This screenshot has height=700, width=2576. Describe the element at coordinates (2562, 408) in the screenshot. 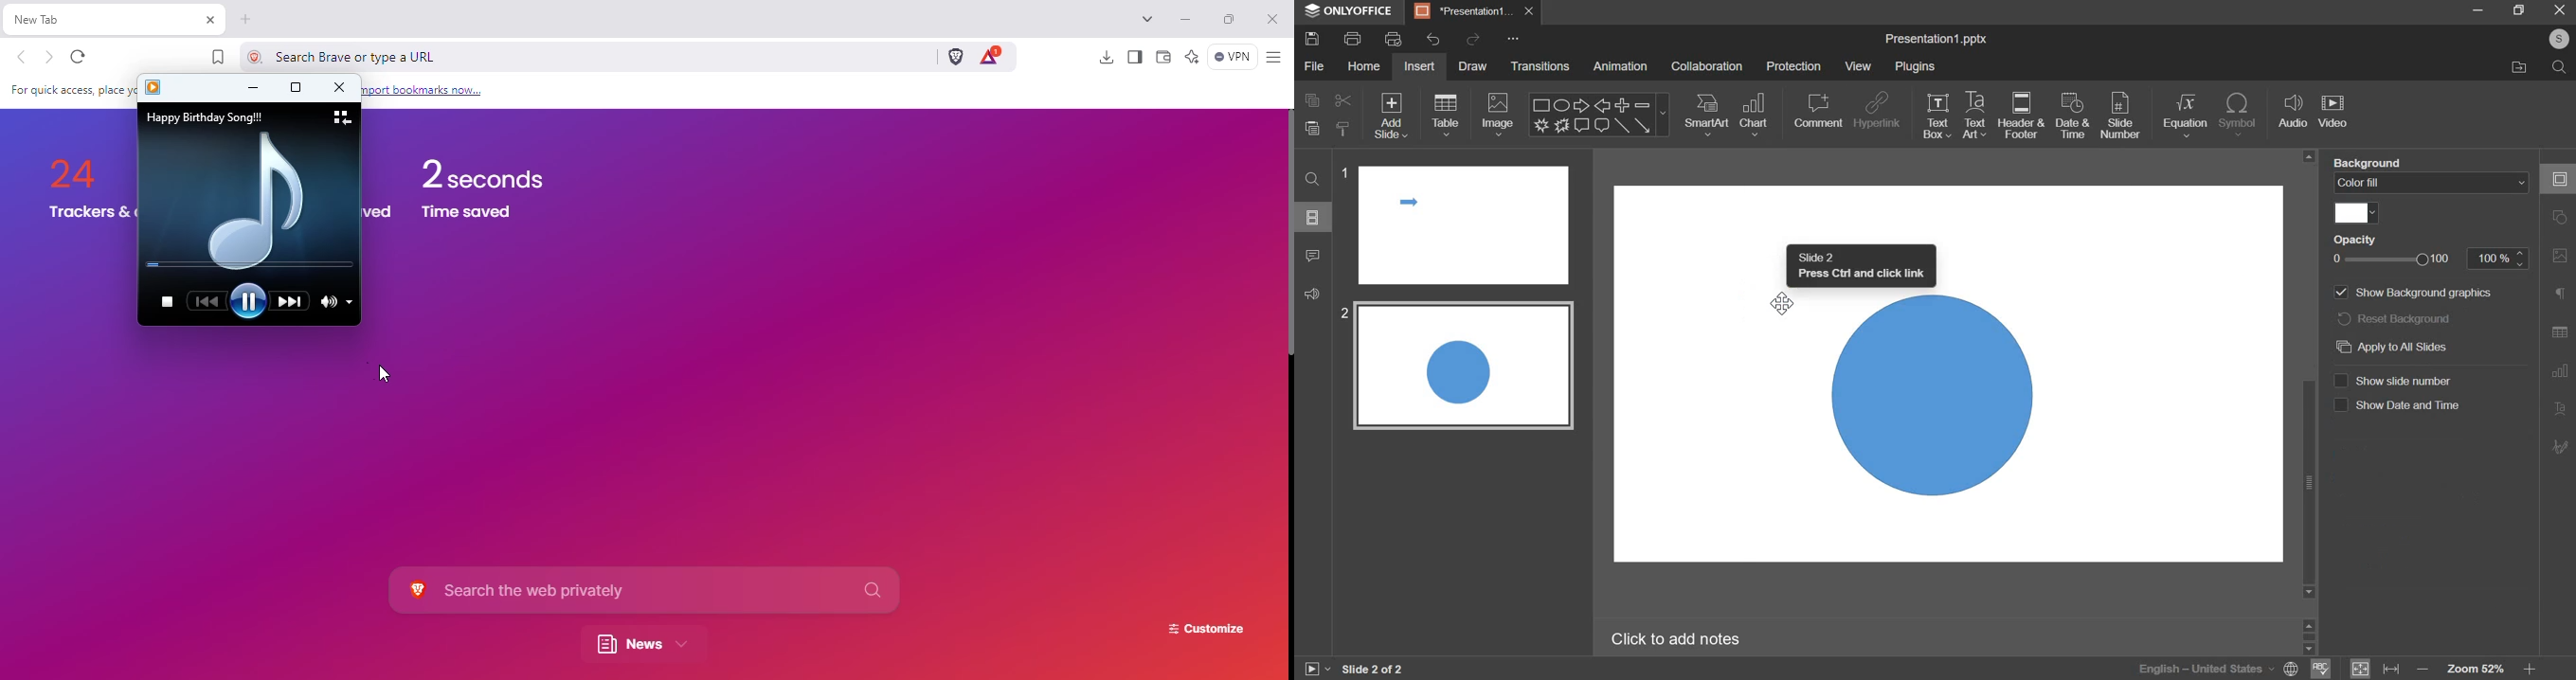

I see `Text Art settings` at that location.